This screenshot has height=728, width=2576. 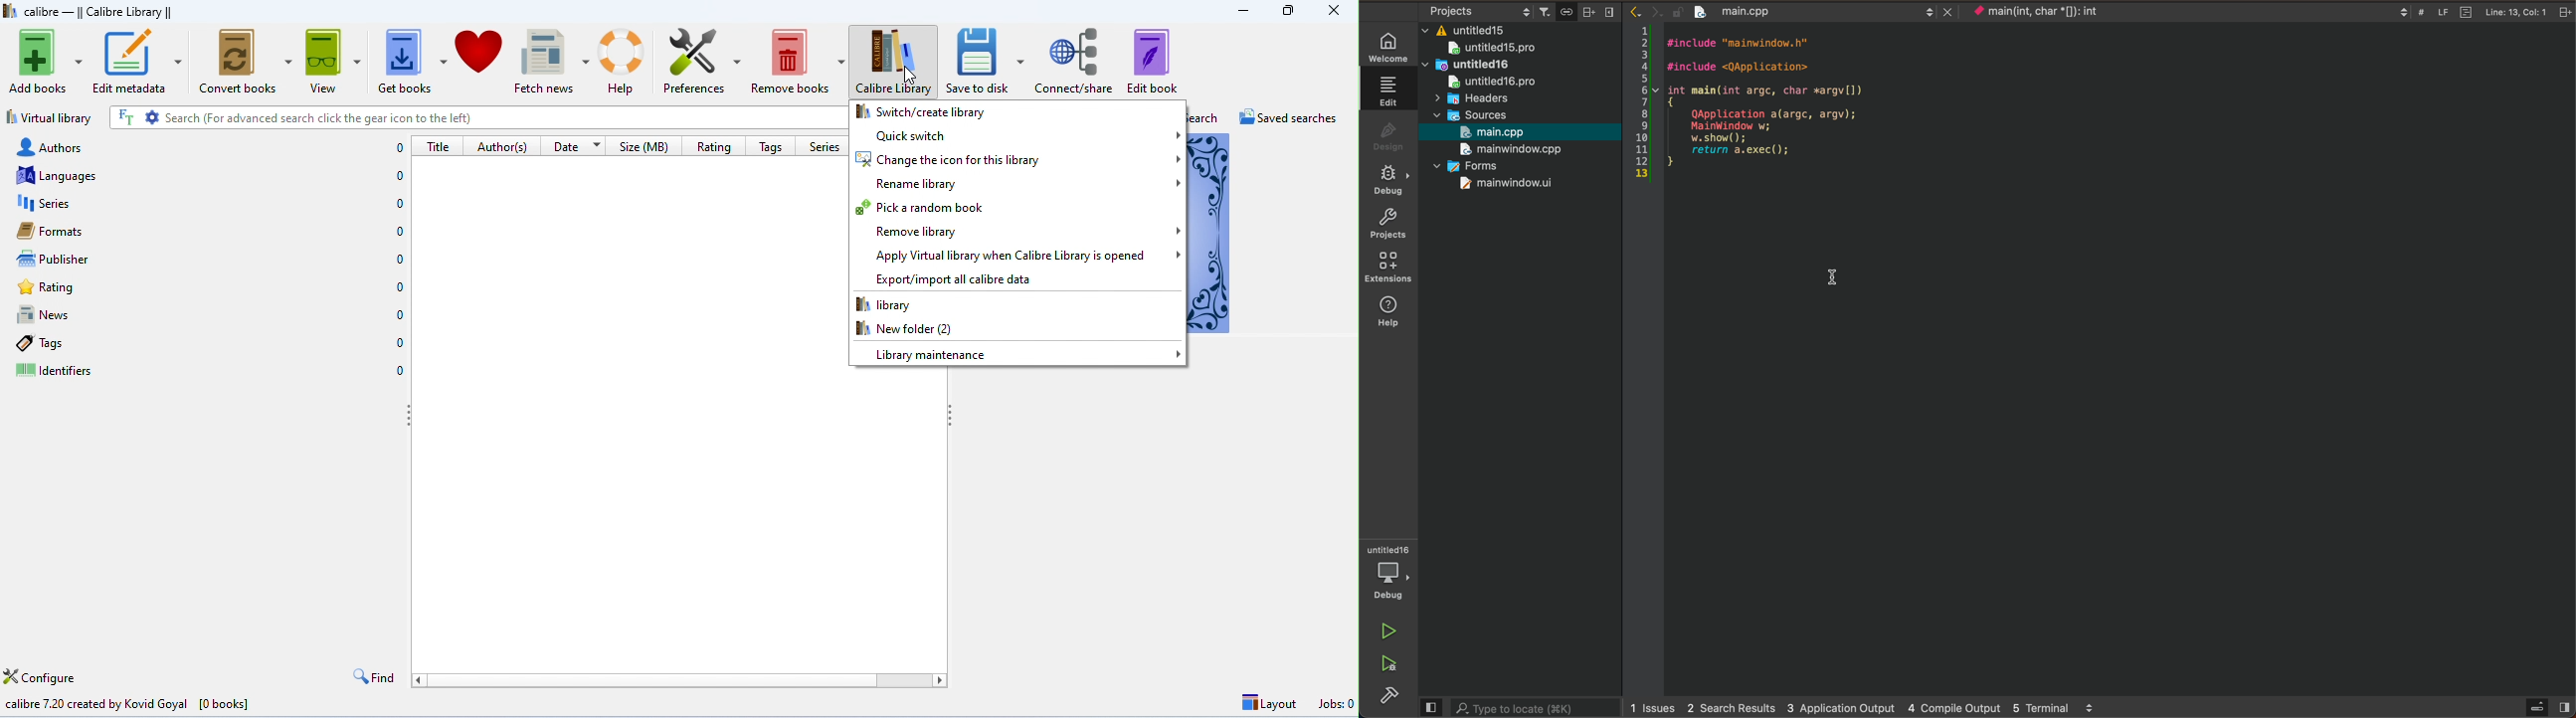 What do you see at coordinates (1014, 305) in the screenshot?
I see `library` at bounding box center [1014, 305].